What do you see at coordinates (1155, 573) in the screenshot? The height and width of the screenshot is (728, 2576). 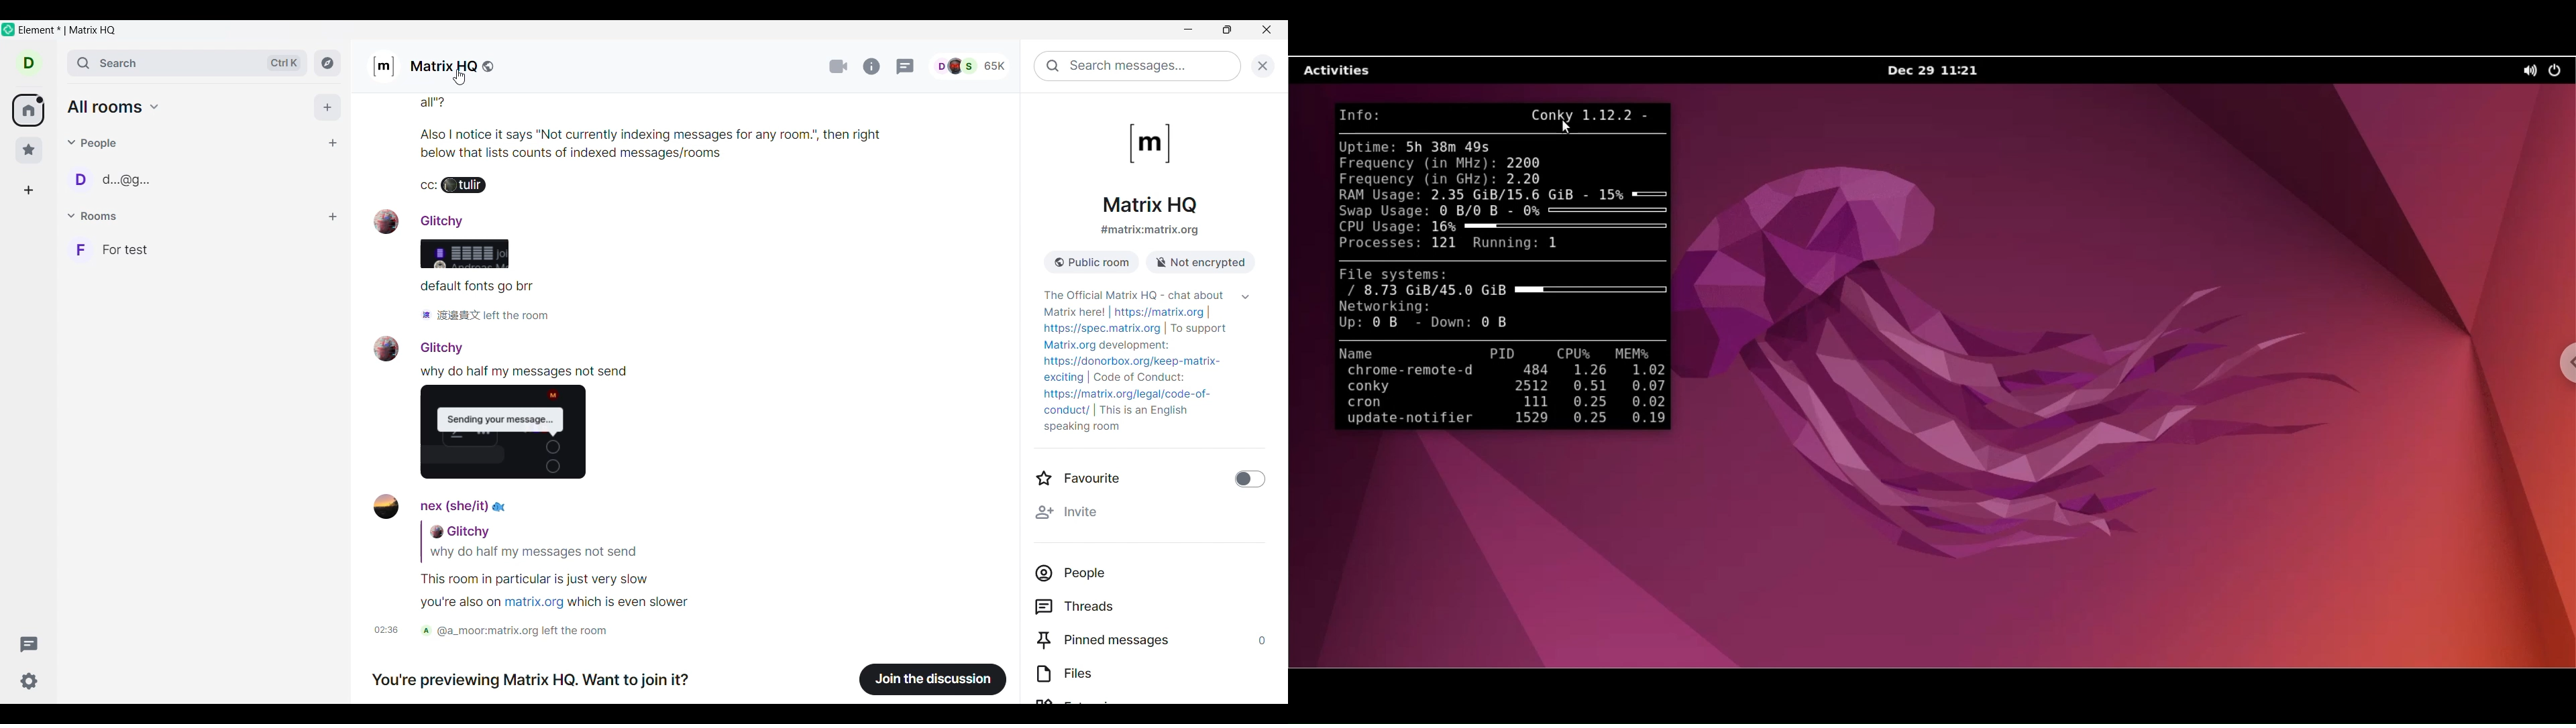 I see `People ` at bounding box center [1155, 573].